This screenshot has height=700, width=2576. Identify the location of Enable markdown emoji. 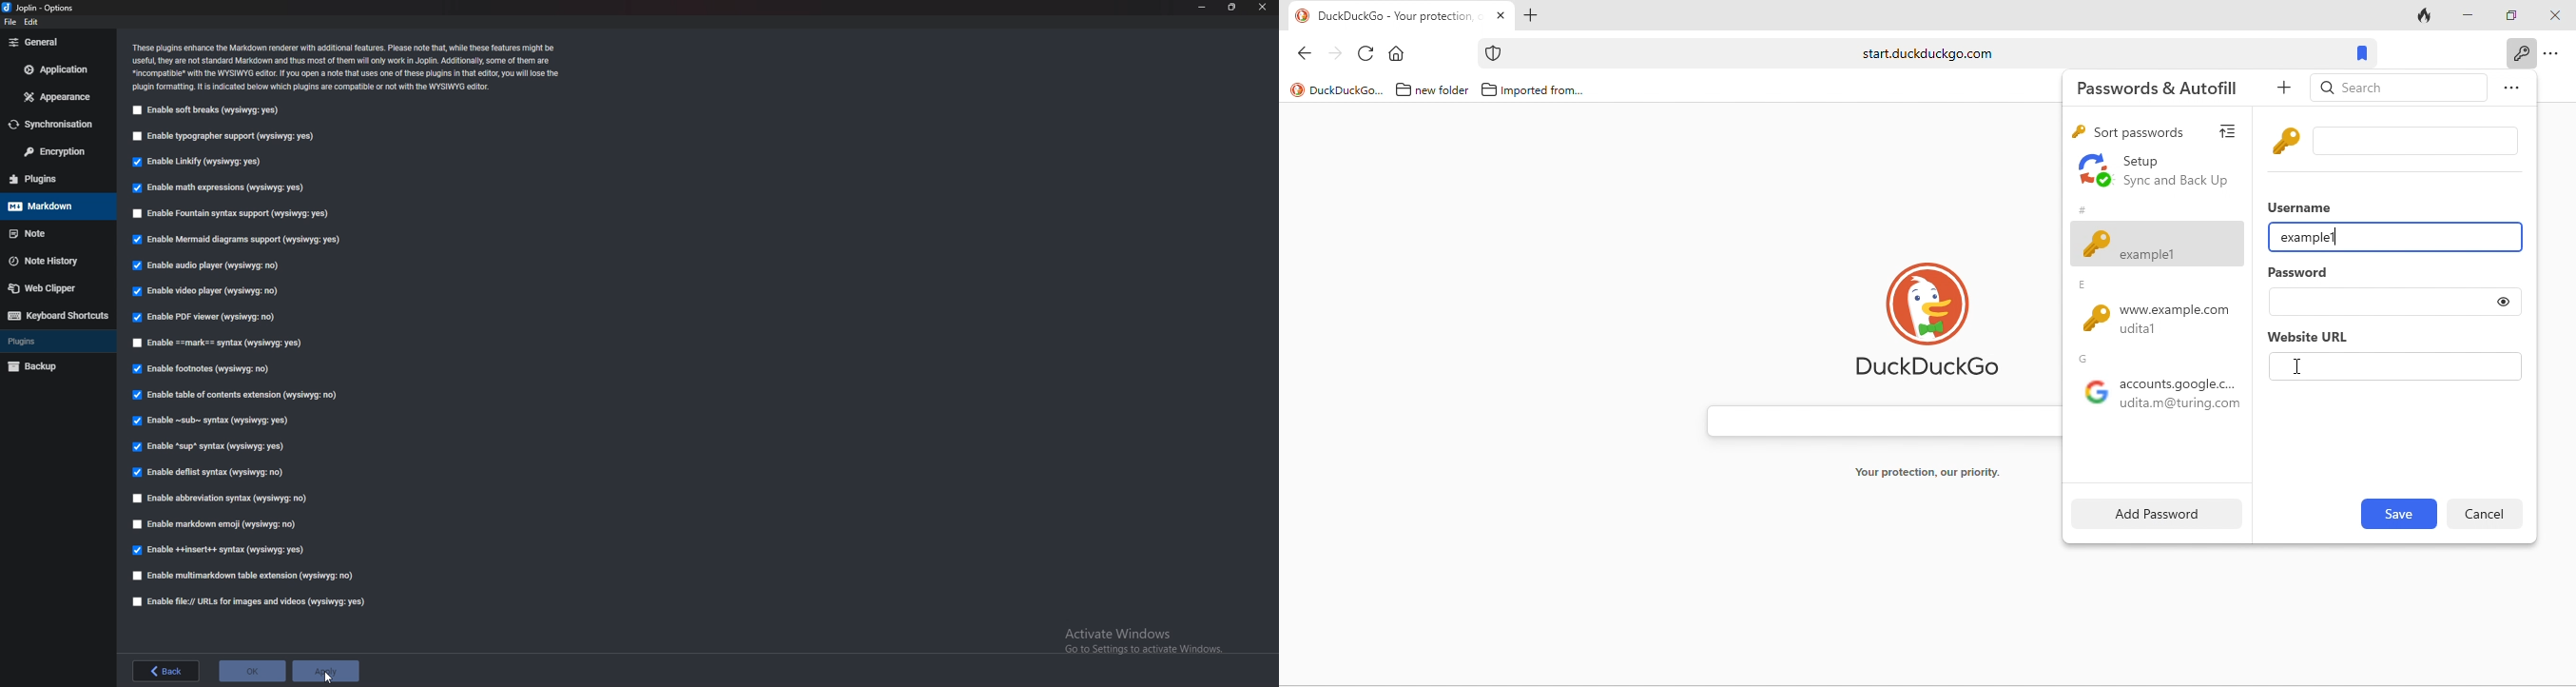
(217, 524).